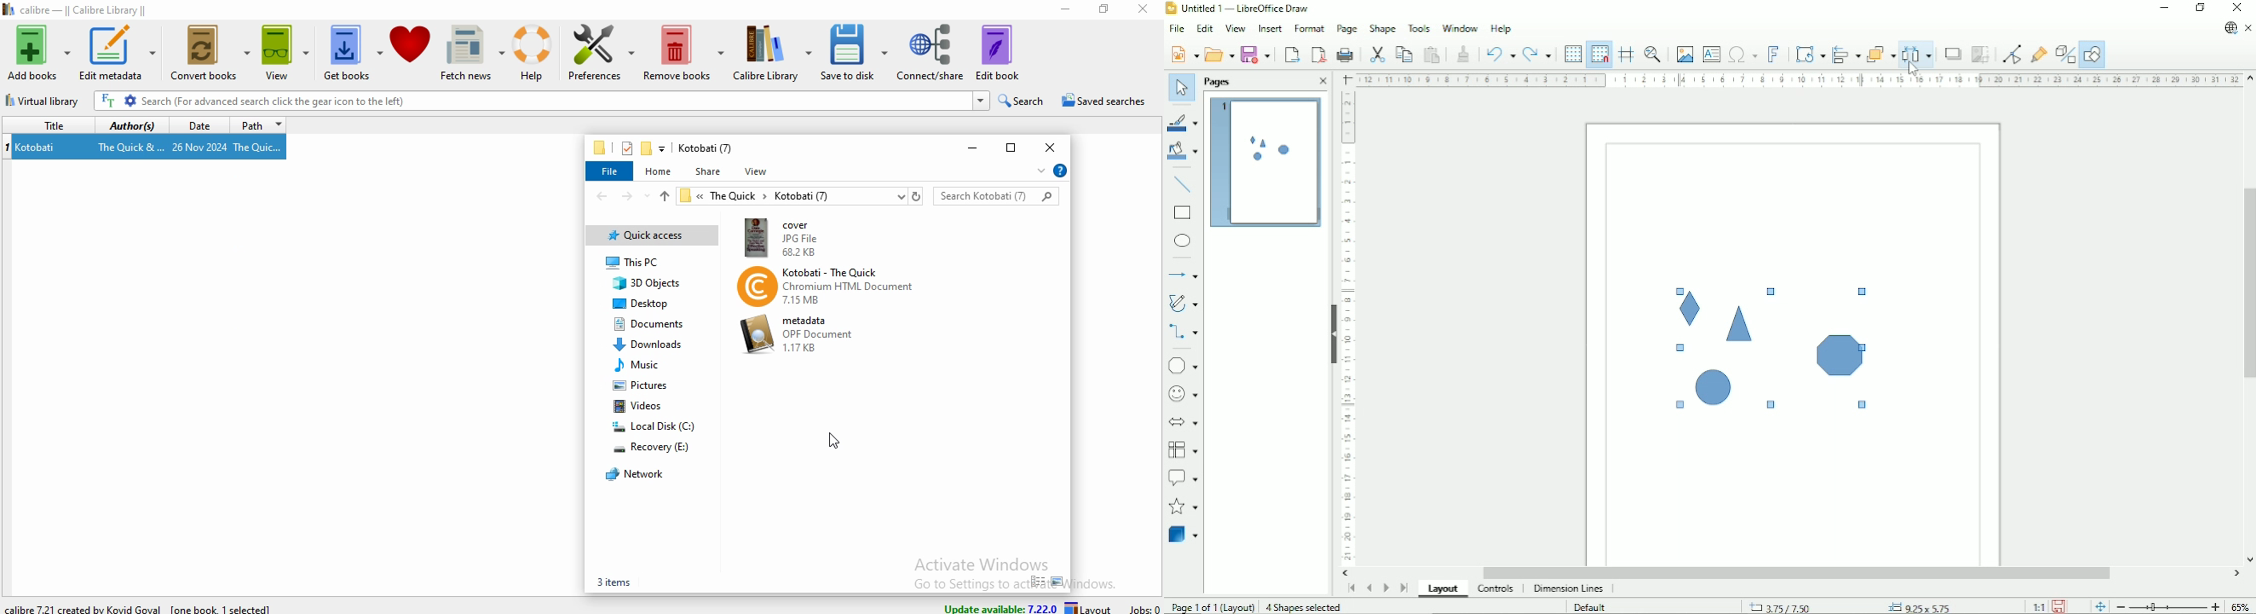 This screenshot has height=616, width=2268. What do you see at coordinates (931, 52) in the screenshot?
I see `connect/share` at bounding box center [931, 52].